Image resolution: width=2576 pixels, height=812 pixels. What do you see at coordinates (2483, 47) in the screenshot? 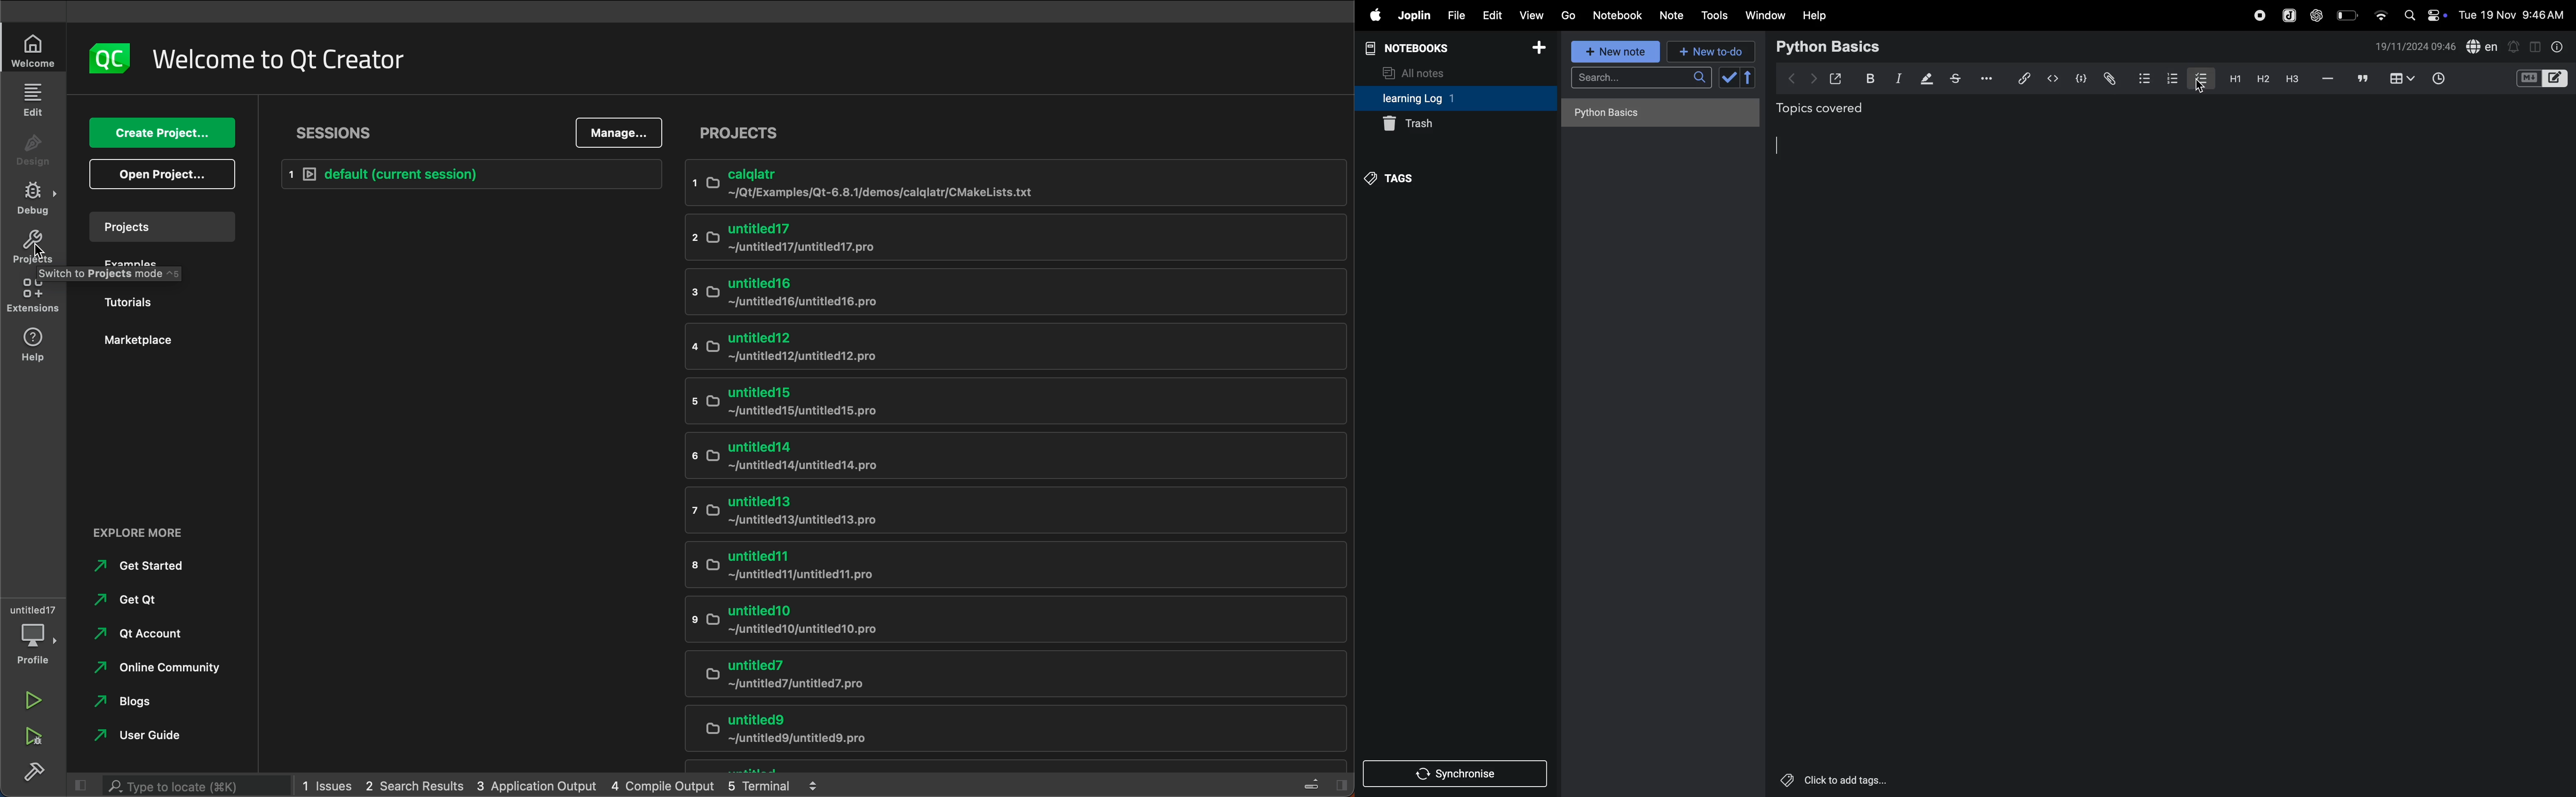
I see `spell check` at bounding box center [2483, 47].